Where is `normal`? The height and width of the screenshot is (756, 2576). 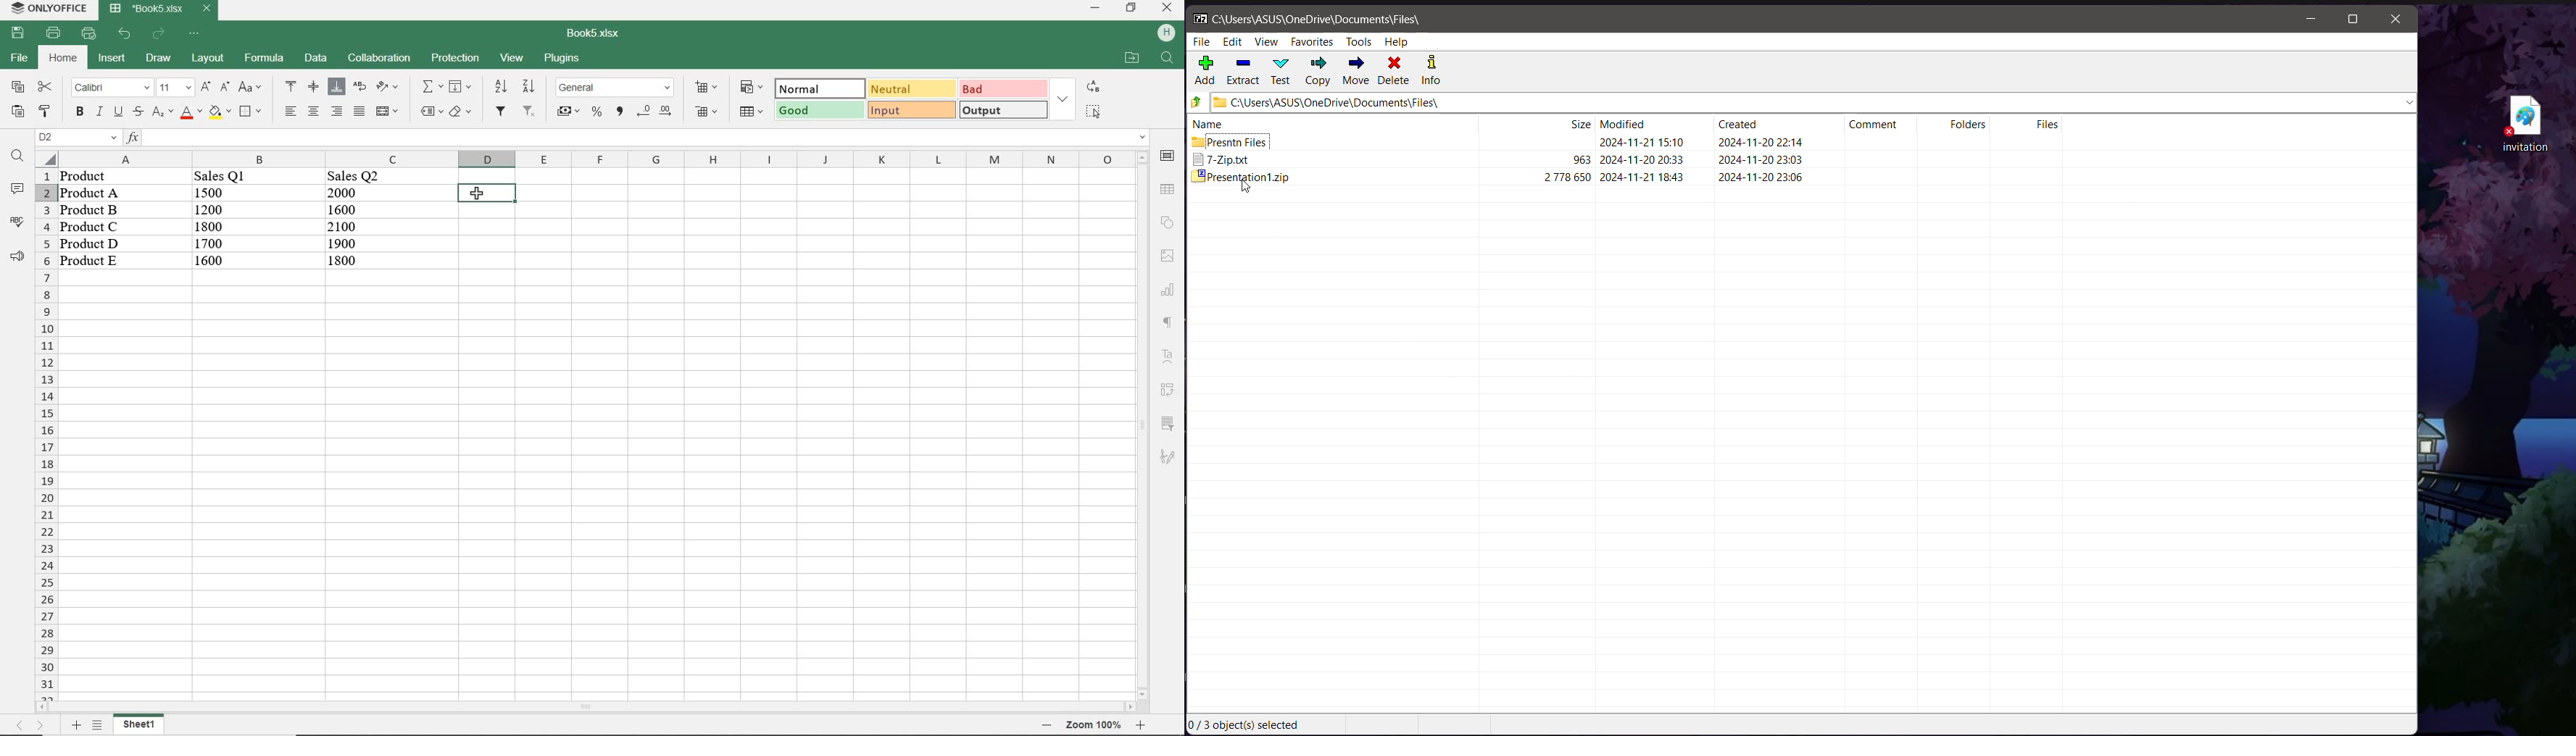 normal is located at coordinates (816, 88).